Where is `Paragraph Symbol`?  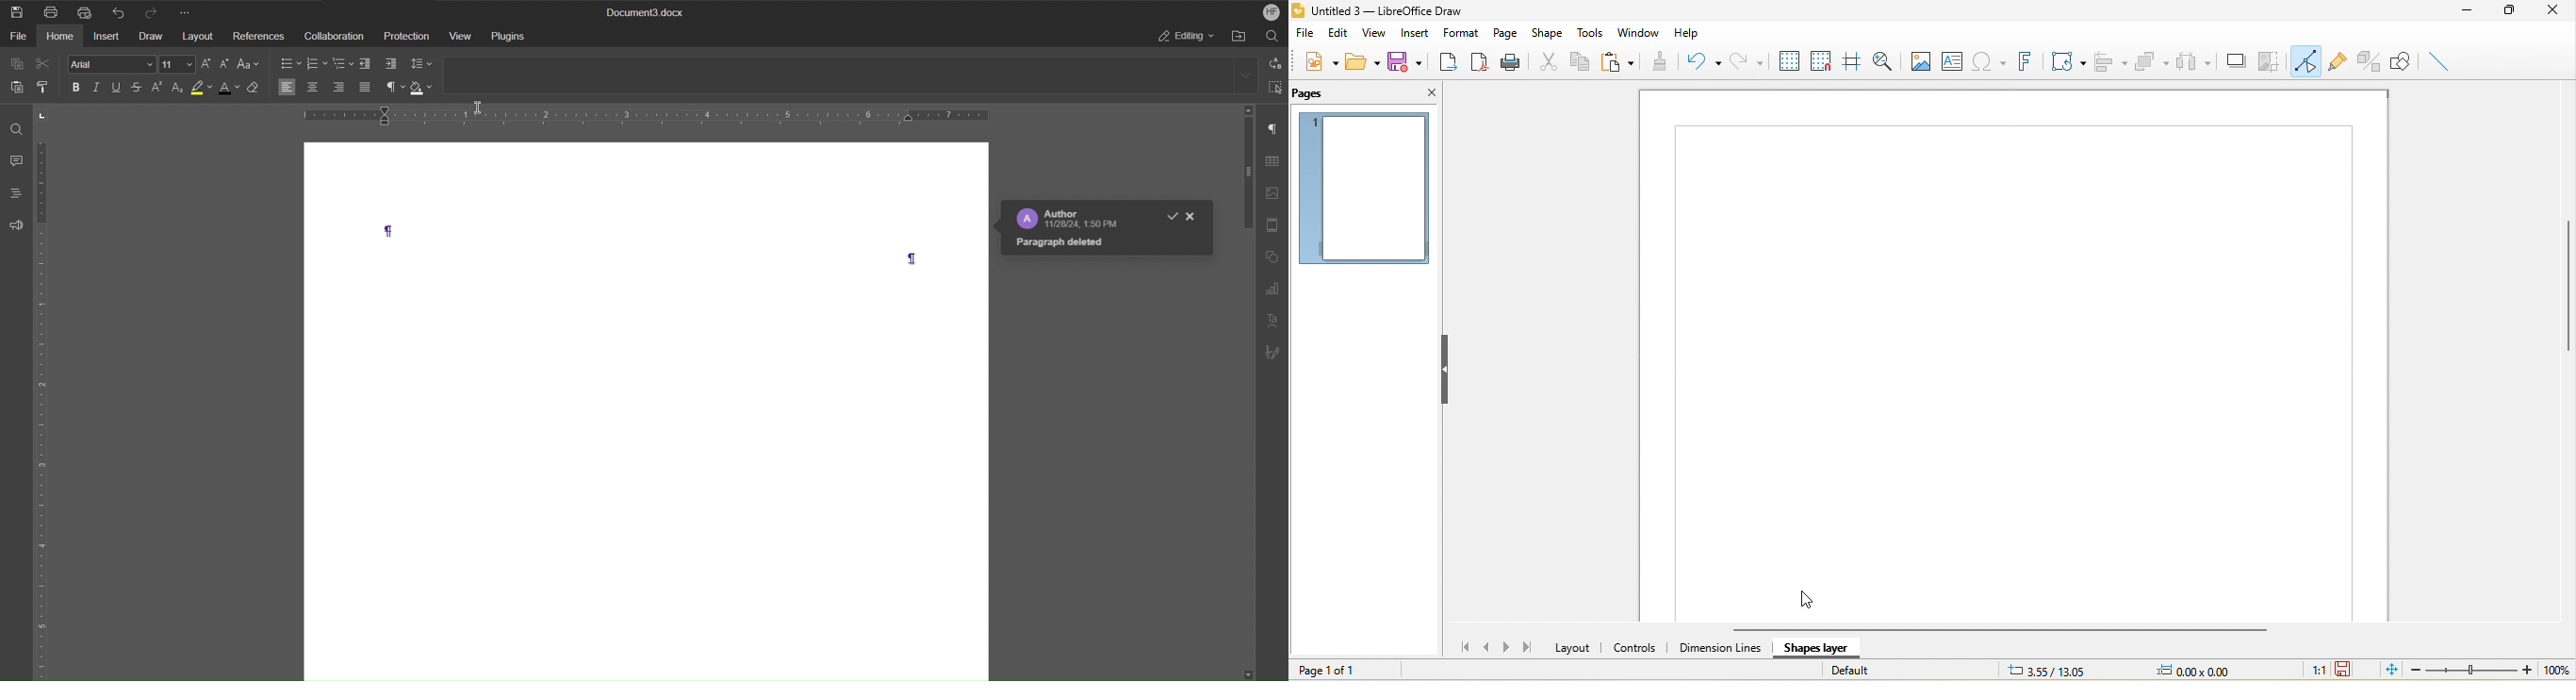
Paragraph Symbol is located at coordinates (386, 229).